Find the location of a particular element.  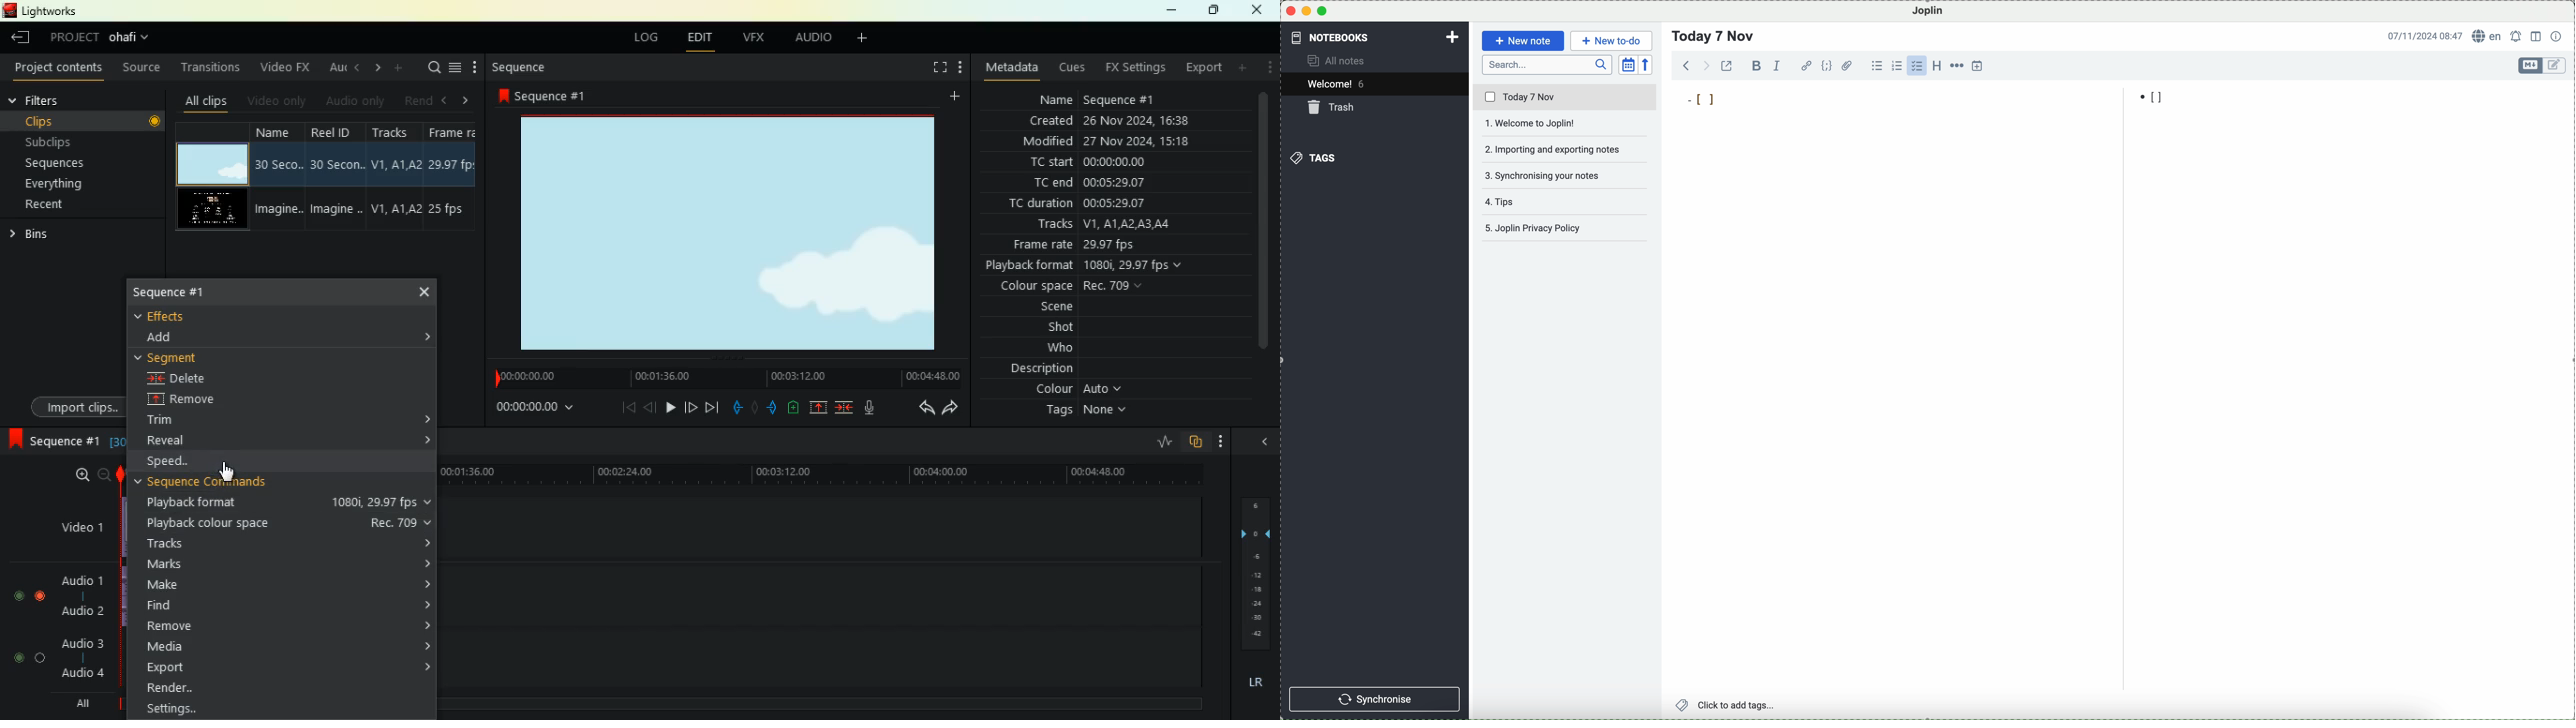

importing and exporting notes is located at coordinates (1566, 149).